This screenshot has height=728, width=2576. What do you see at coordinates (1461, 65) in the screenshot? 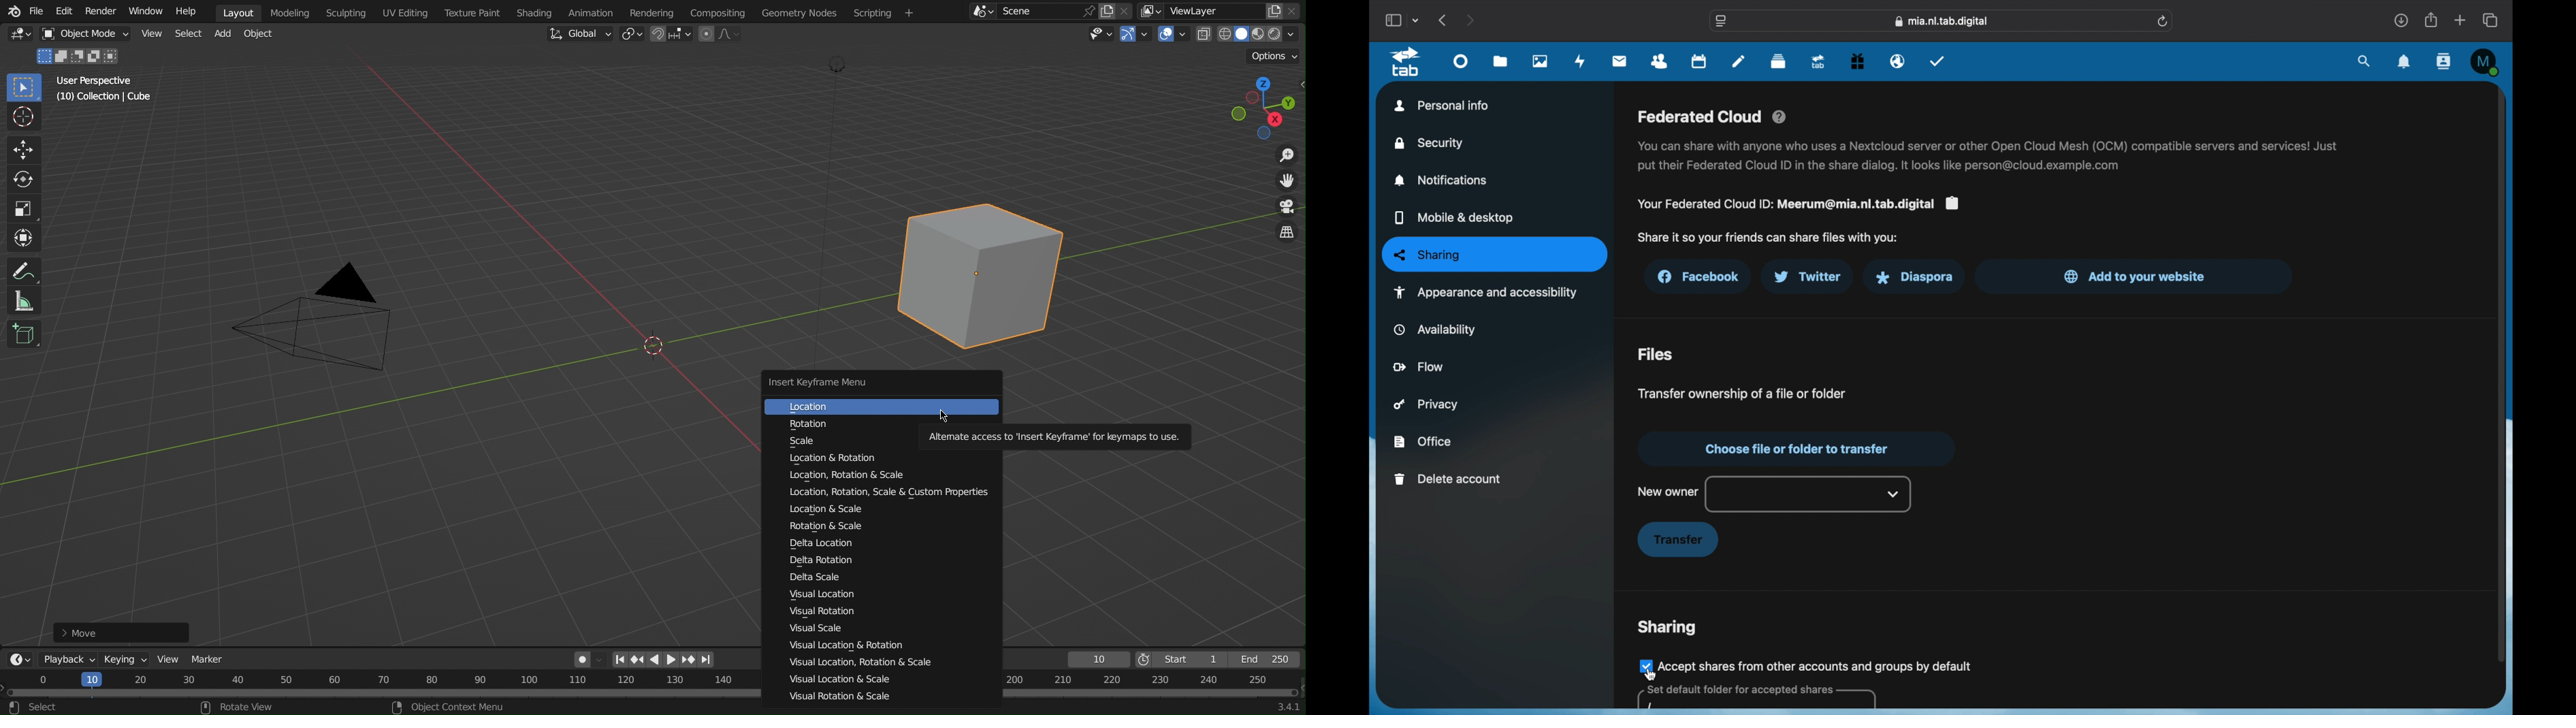
I see `dashboard` at bounding box center [1461, 65].